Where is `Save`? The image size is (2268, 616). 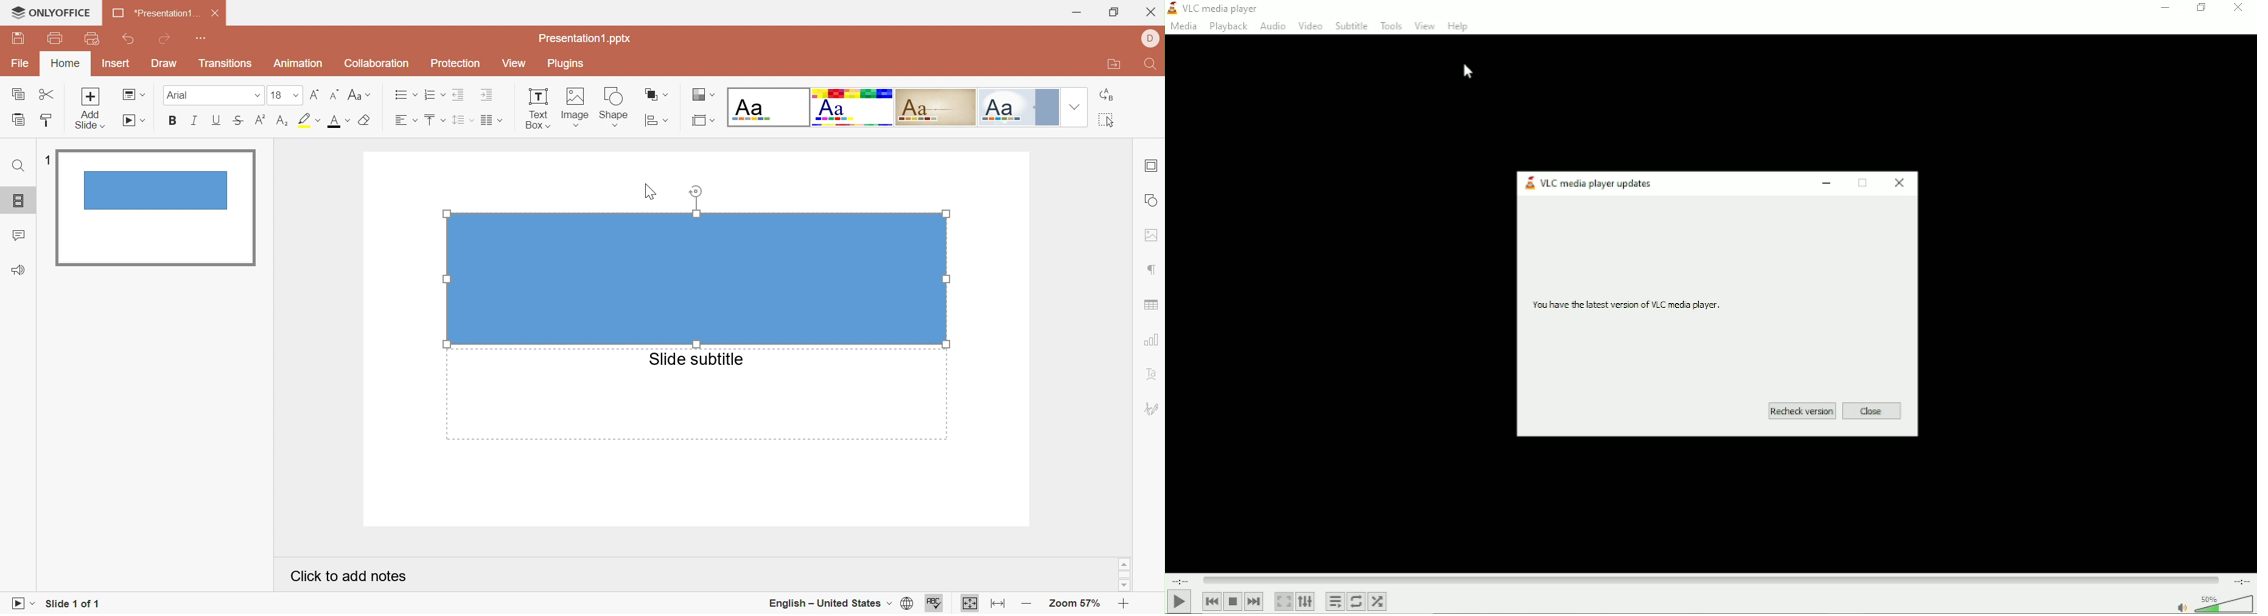 Save is located at coordinates (18, 38).